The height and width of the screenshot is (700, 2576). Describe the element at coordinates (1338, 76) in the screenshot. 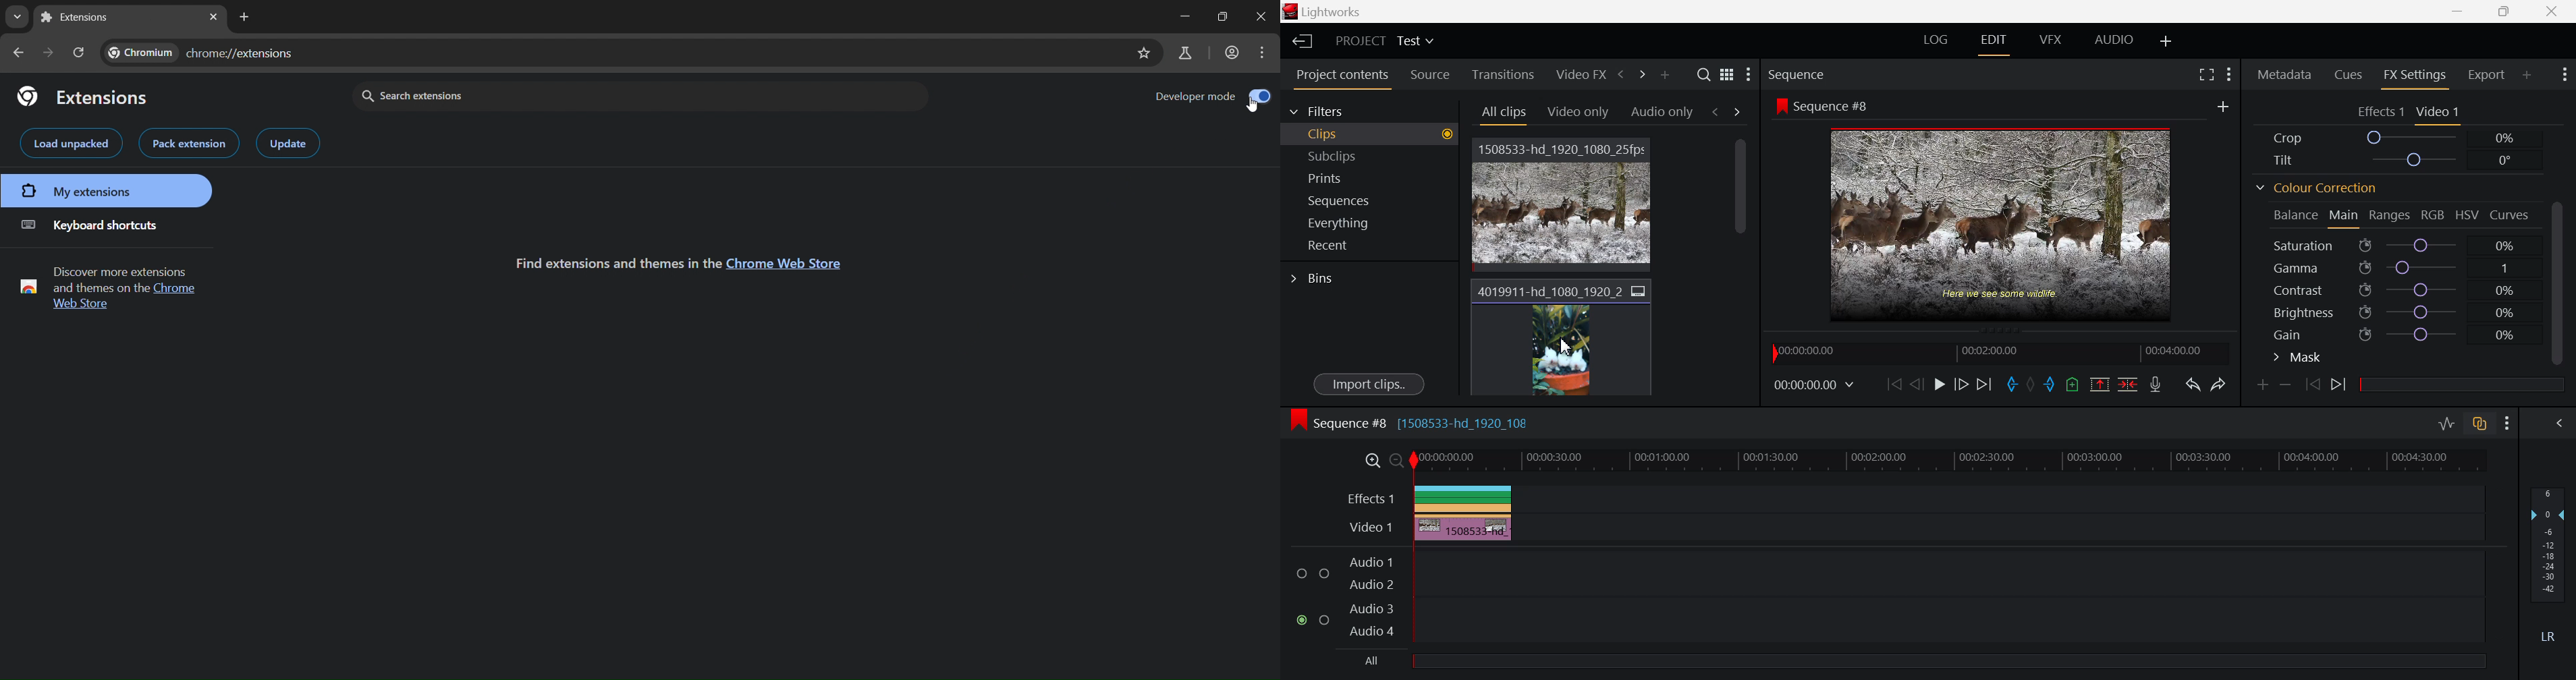

I see `Project contents Tab Open` at that location.